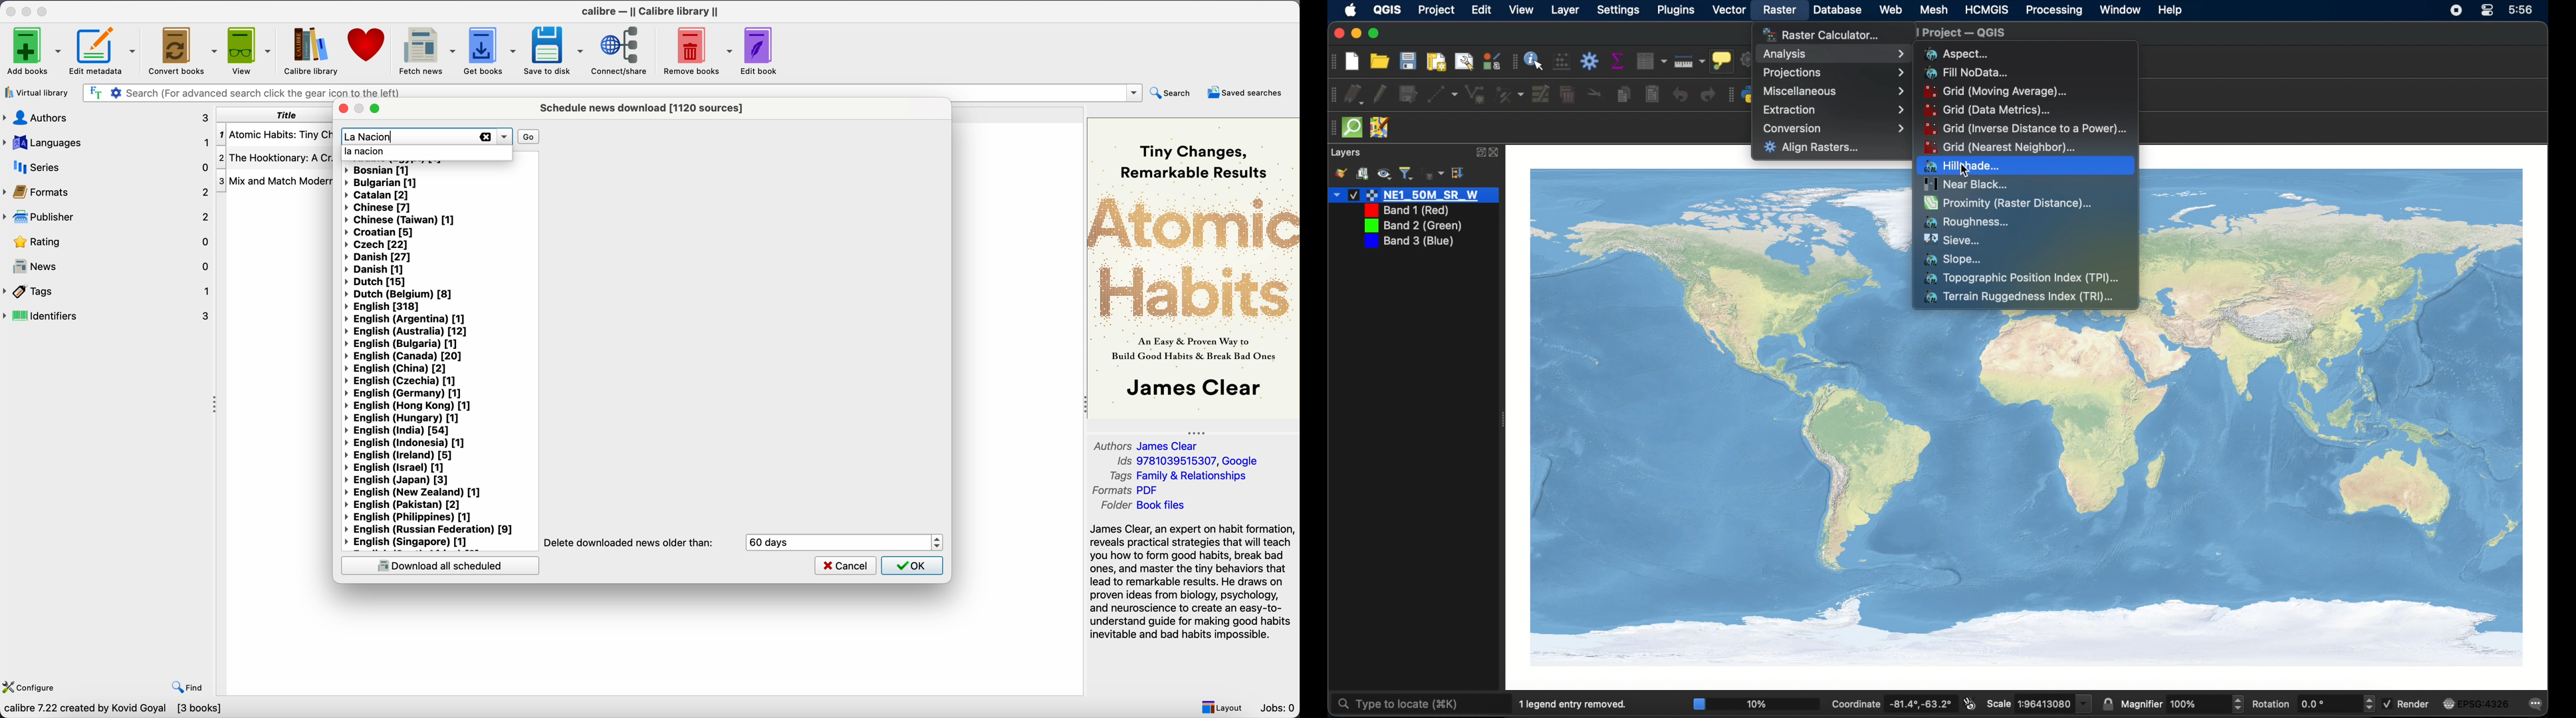  Describe the element at coordinates (275, 135) in the screenshot. I see `Atomic Habits: Tiny Ch...` at that location.